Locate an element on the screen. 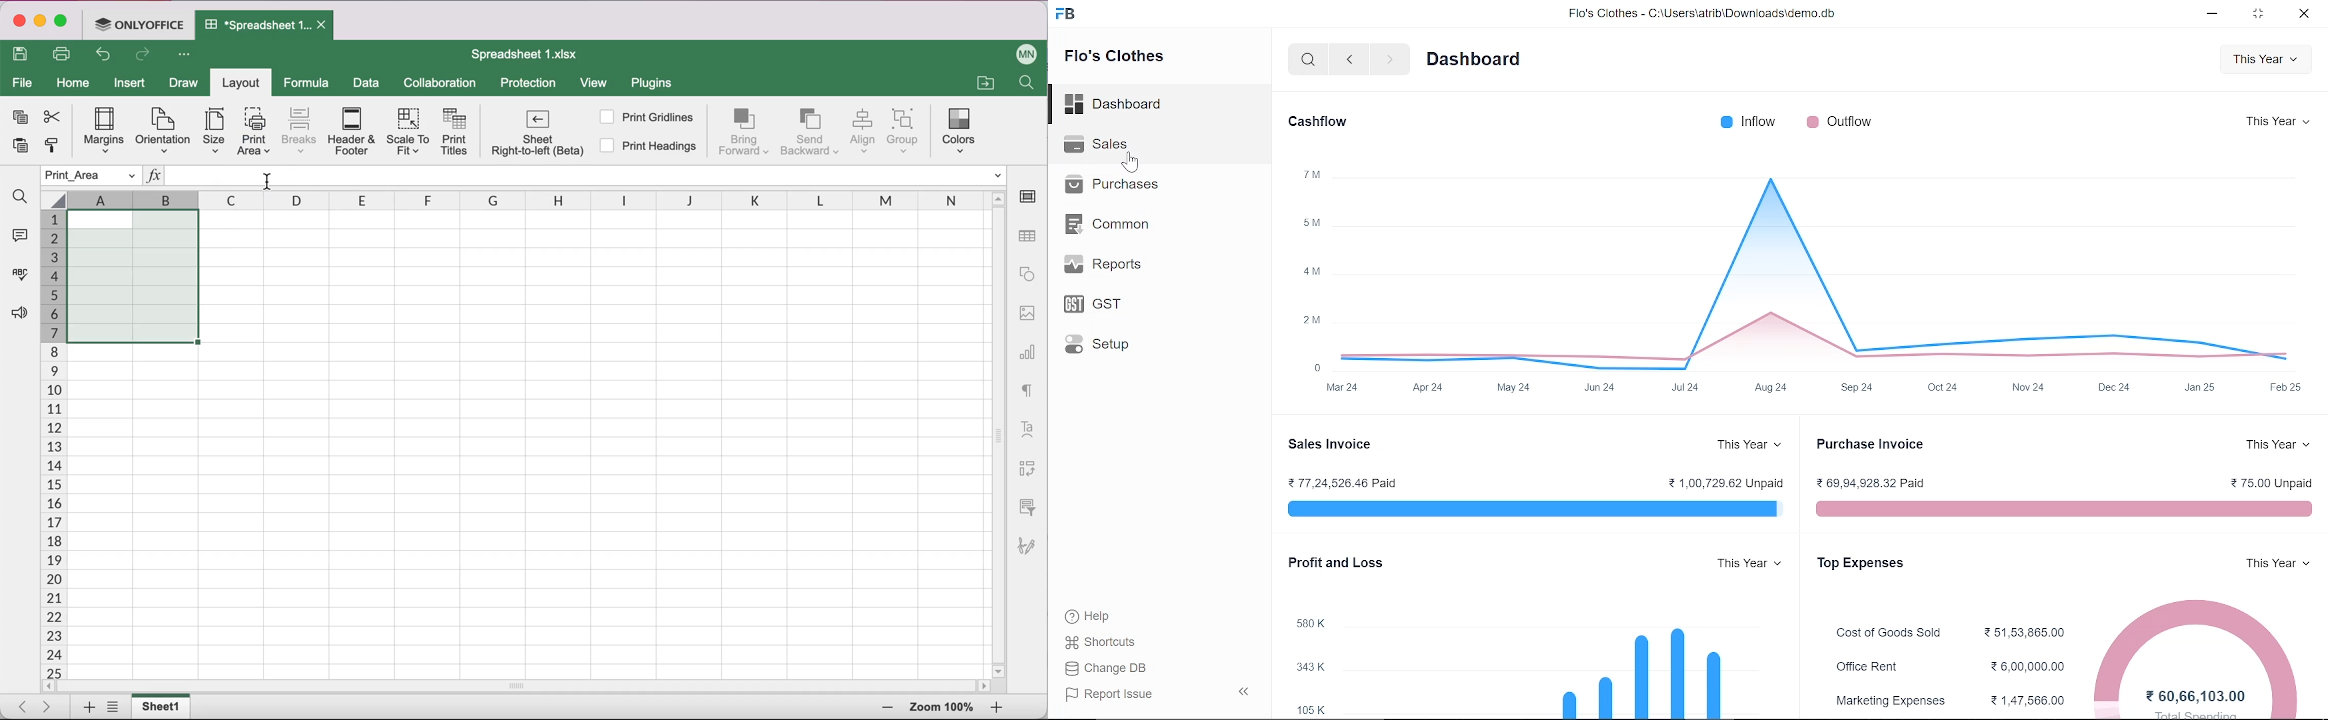  cursor is located at coordinates (1130, 166).